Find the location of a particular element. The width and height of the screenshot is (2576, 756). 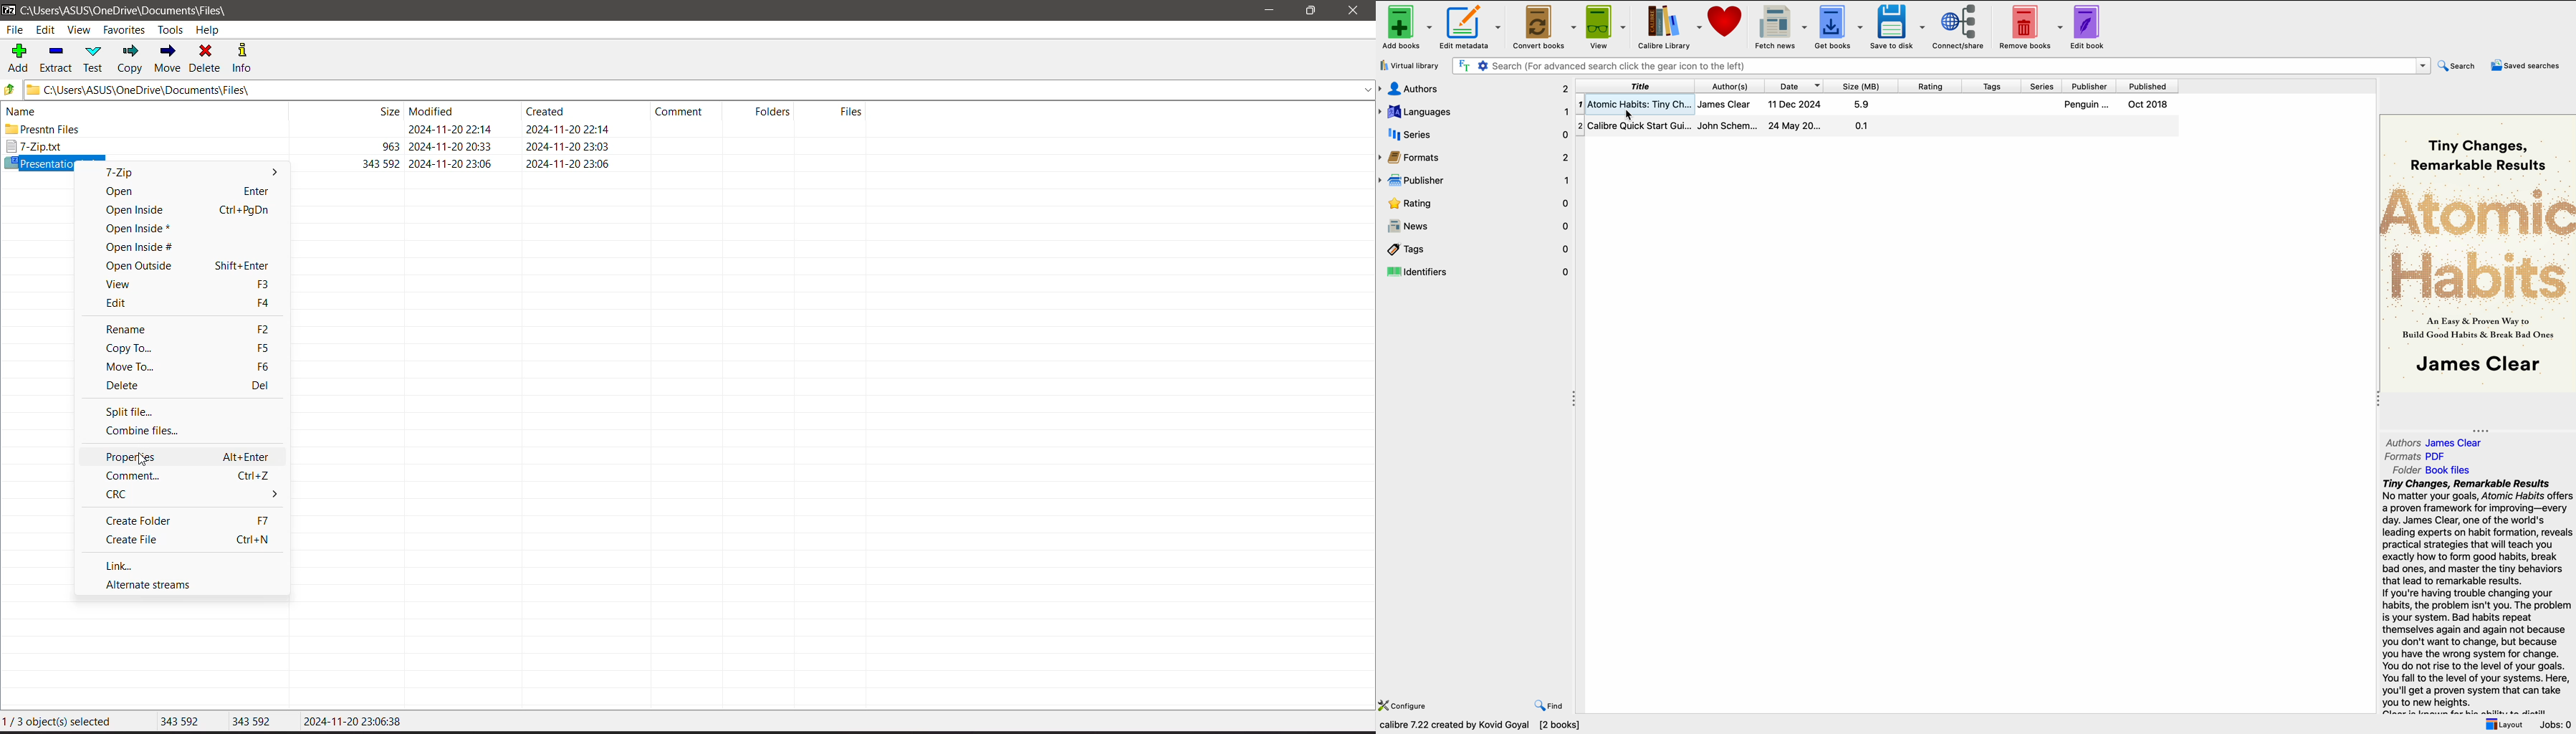

Alternate streams is located at coordinates (142, 585).